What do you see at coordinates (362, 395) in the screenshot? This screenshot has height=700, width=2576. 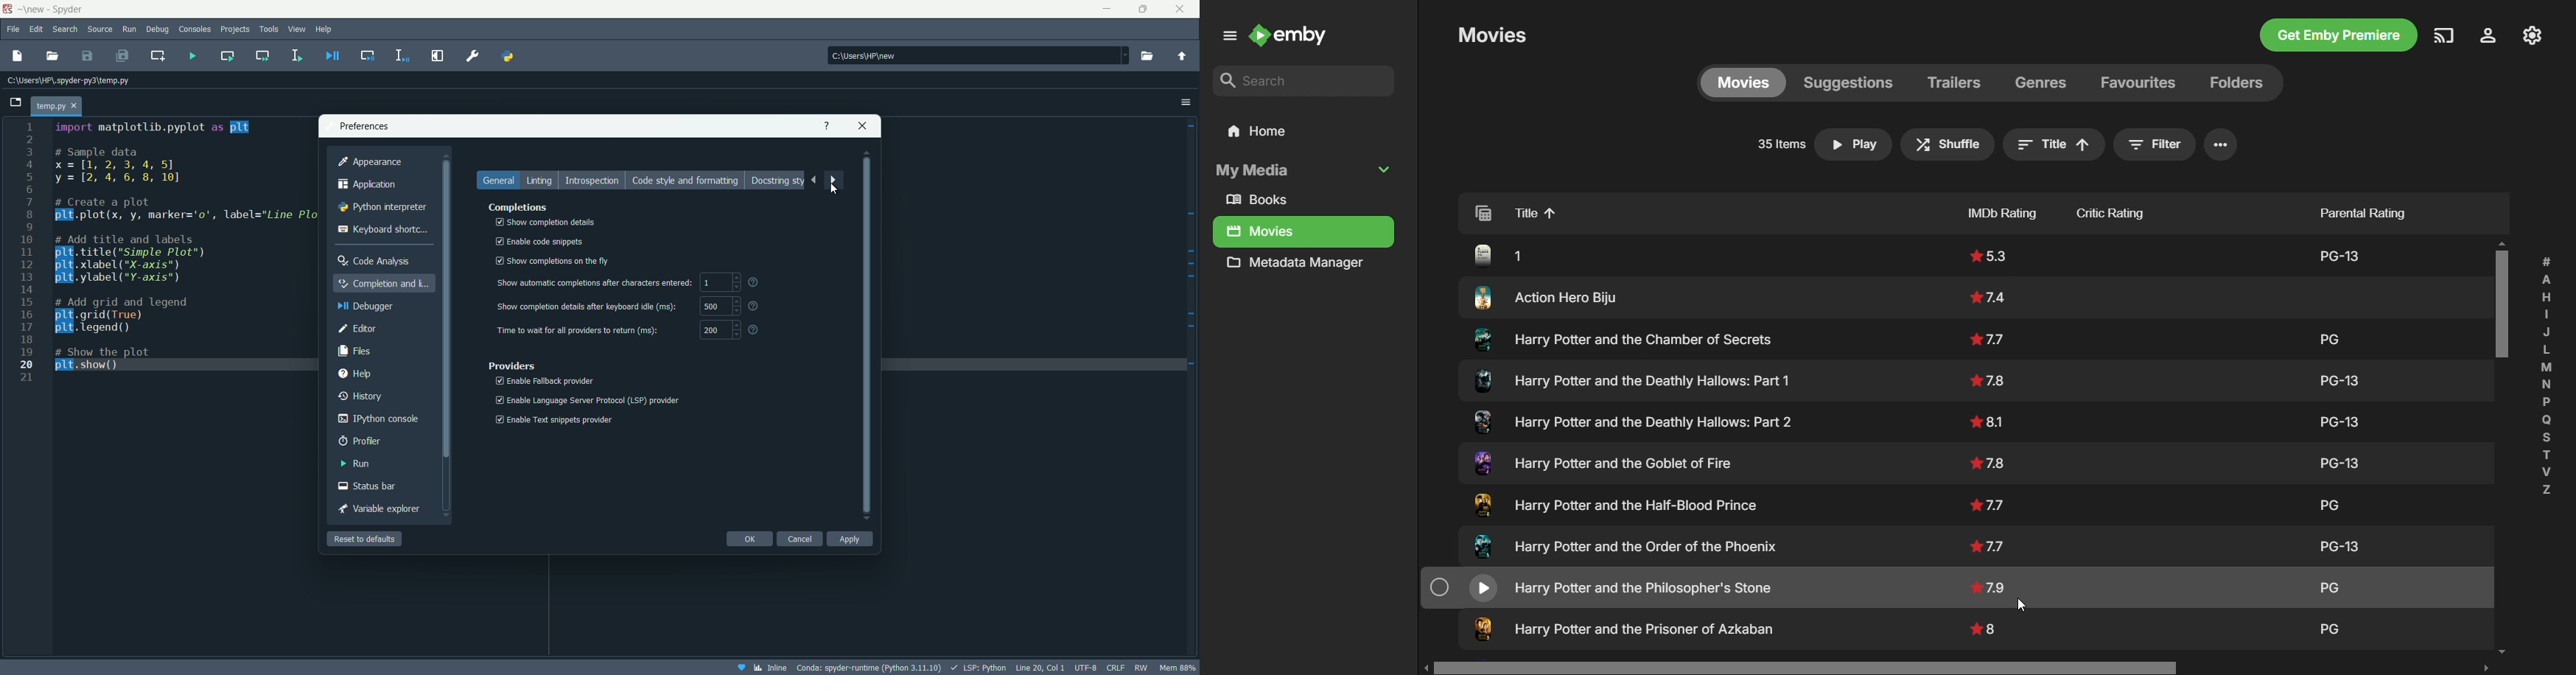 I see `history` at bounding box center [362, 395].